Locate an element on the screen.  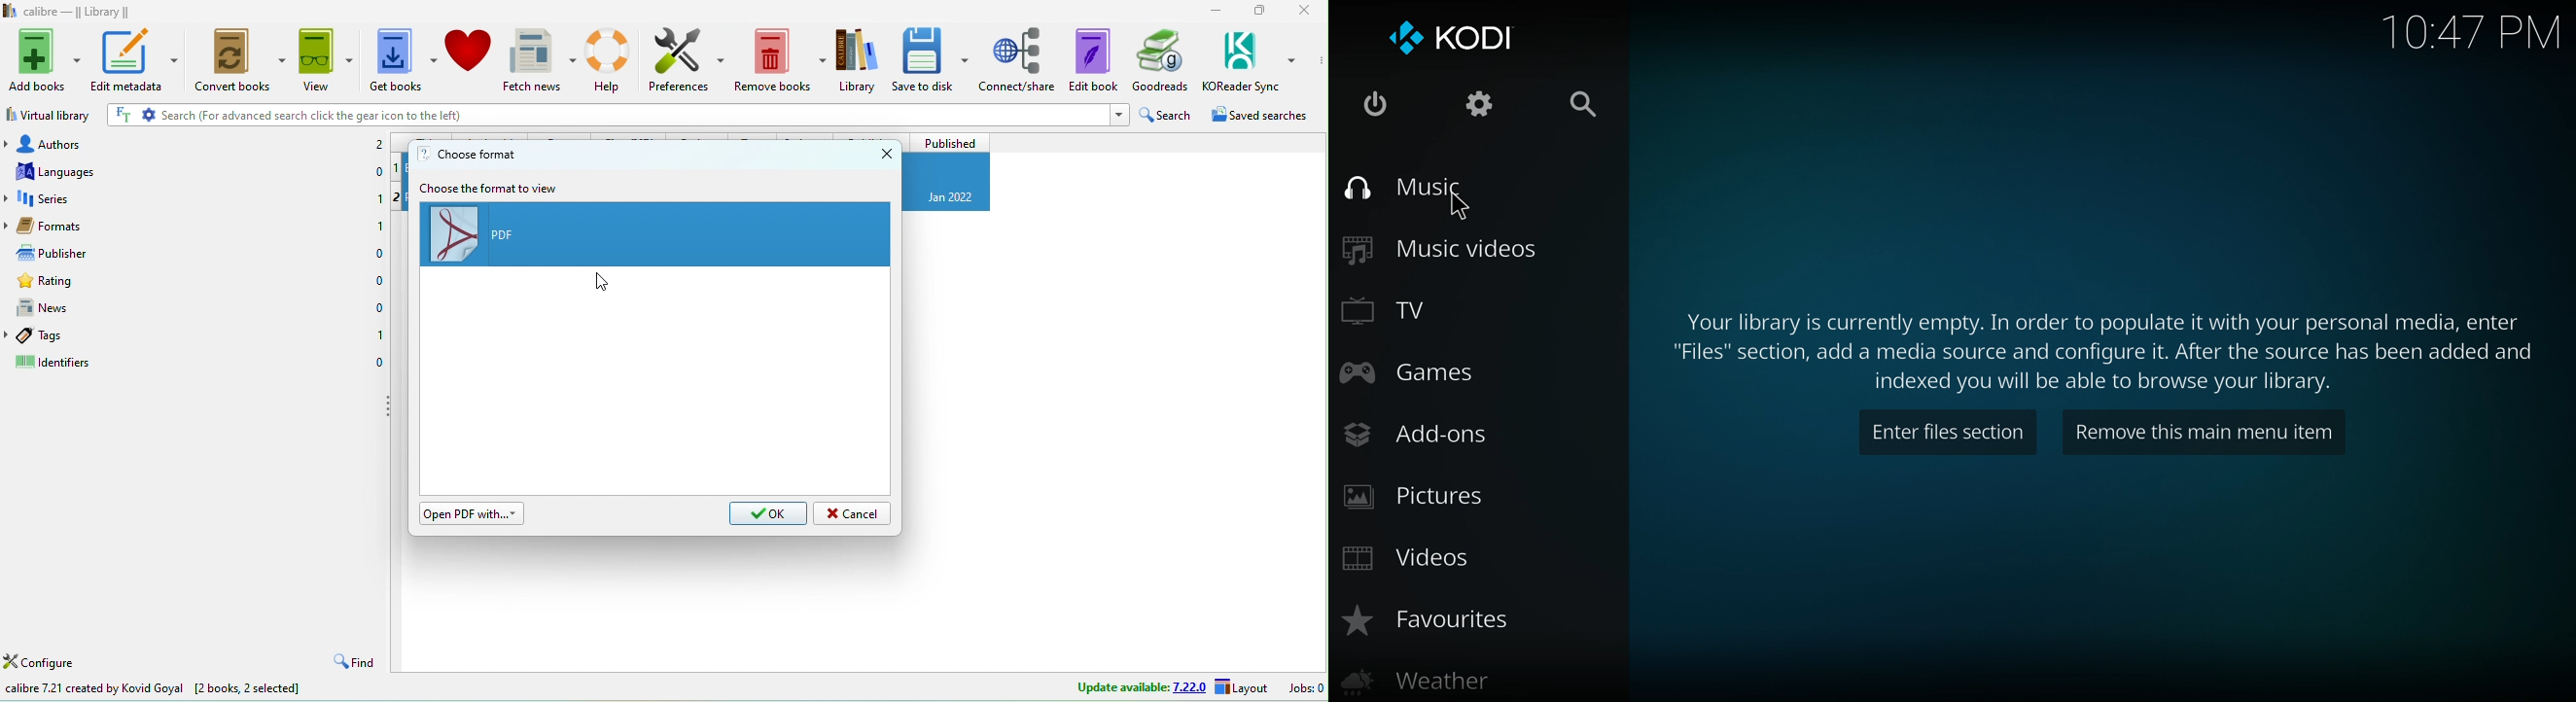
0 is located at coordinates (378, 308).